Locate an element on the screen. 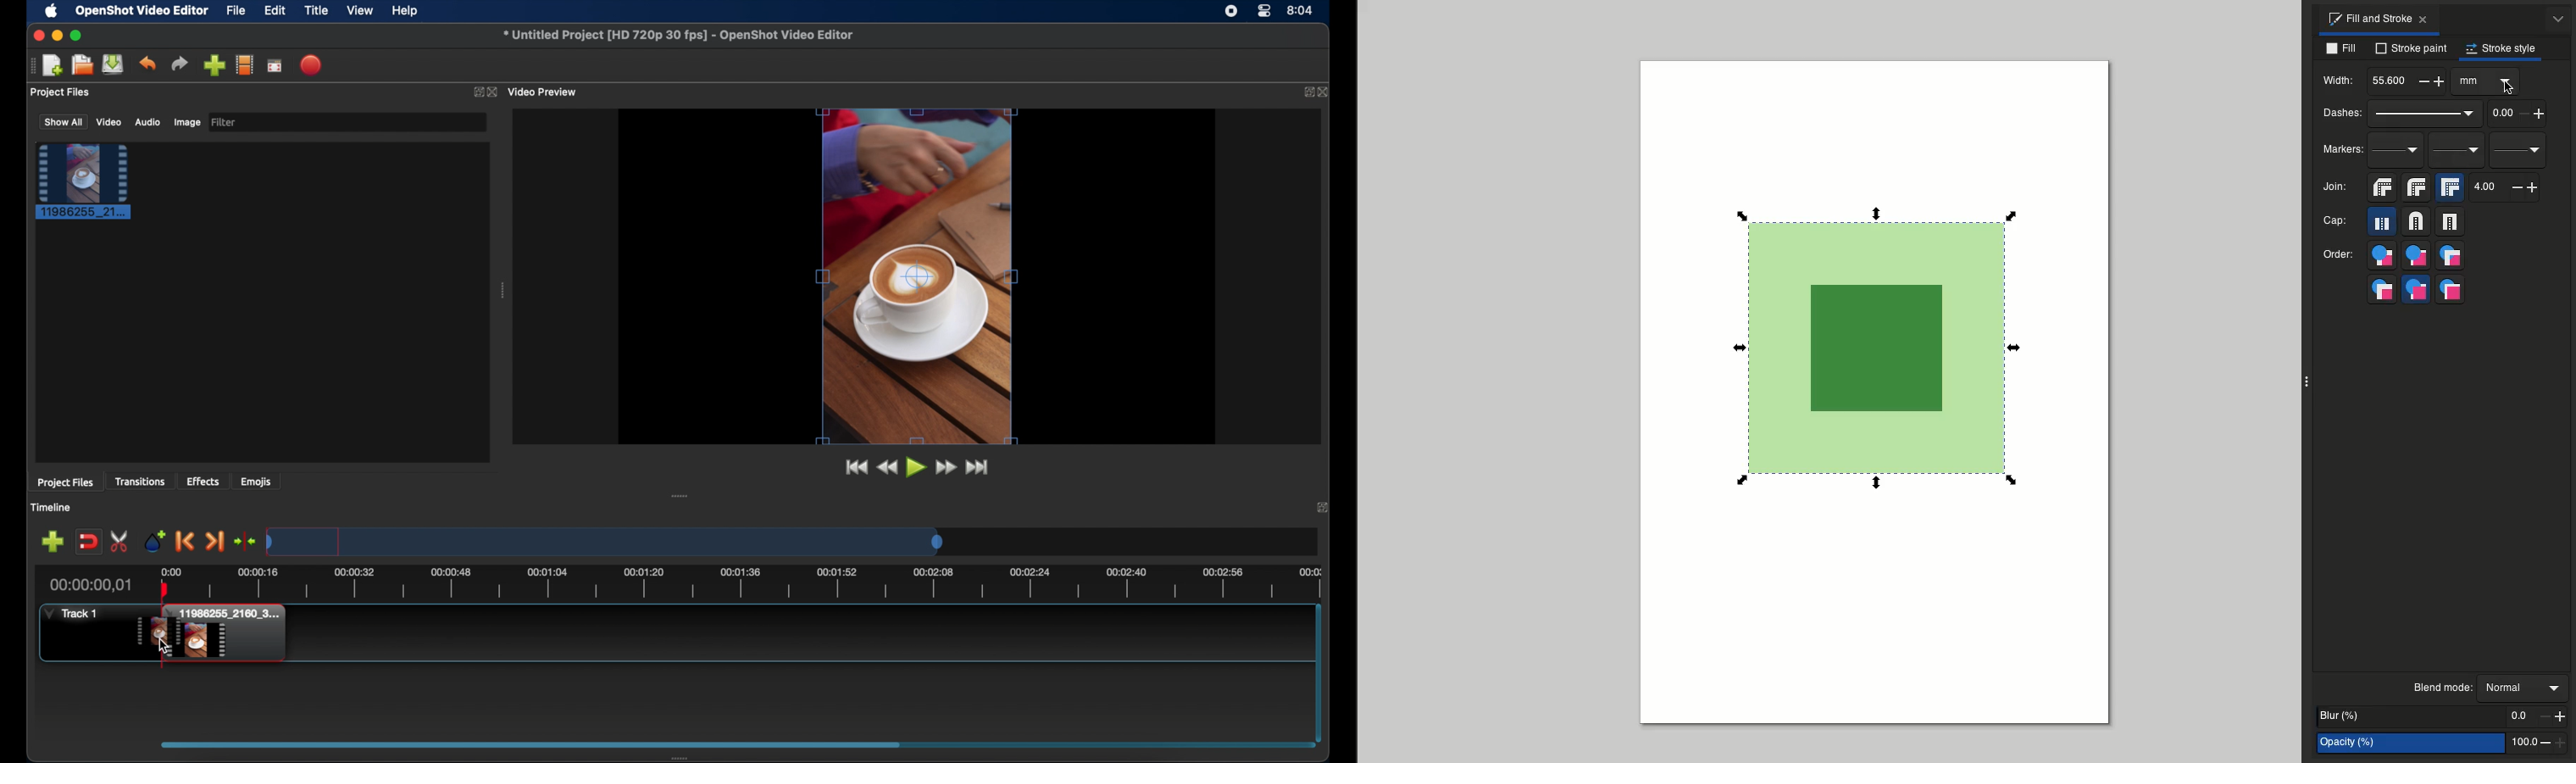 Image resolution: width=2576 pixels, height=784 pixels. add marker is located at coordinates (155, 541).